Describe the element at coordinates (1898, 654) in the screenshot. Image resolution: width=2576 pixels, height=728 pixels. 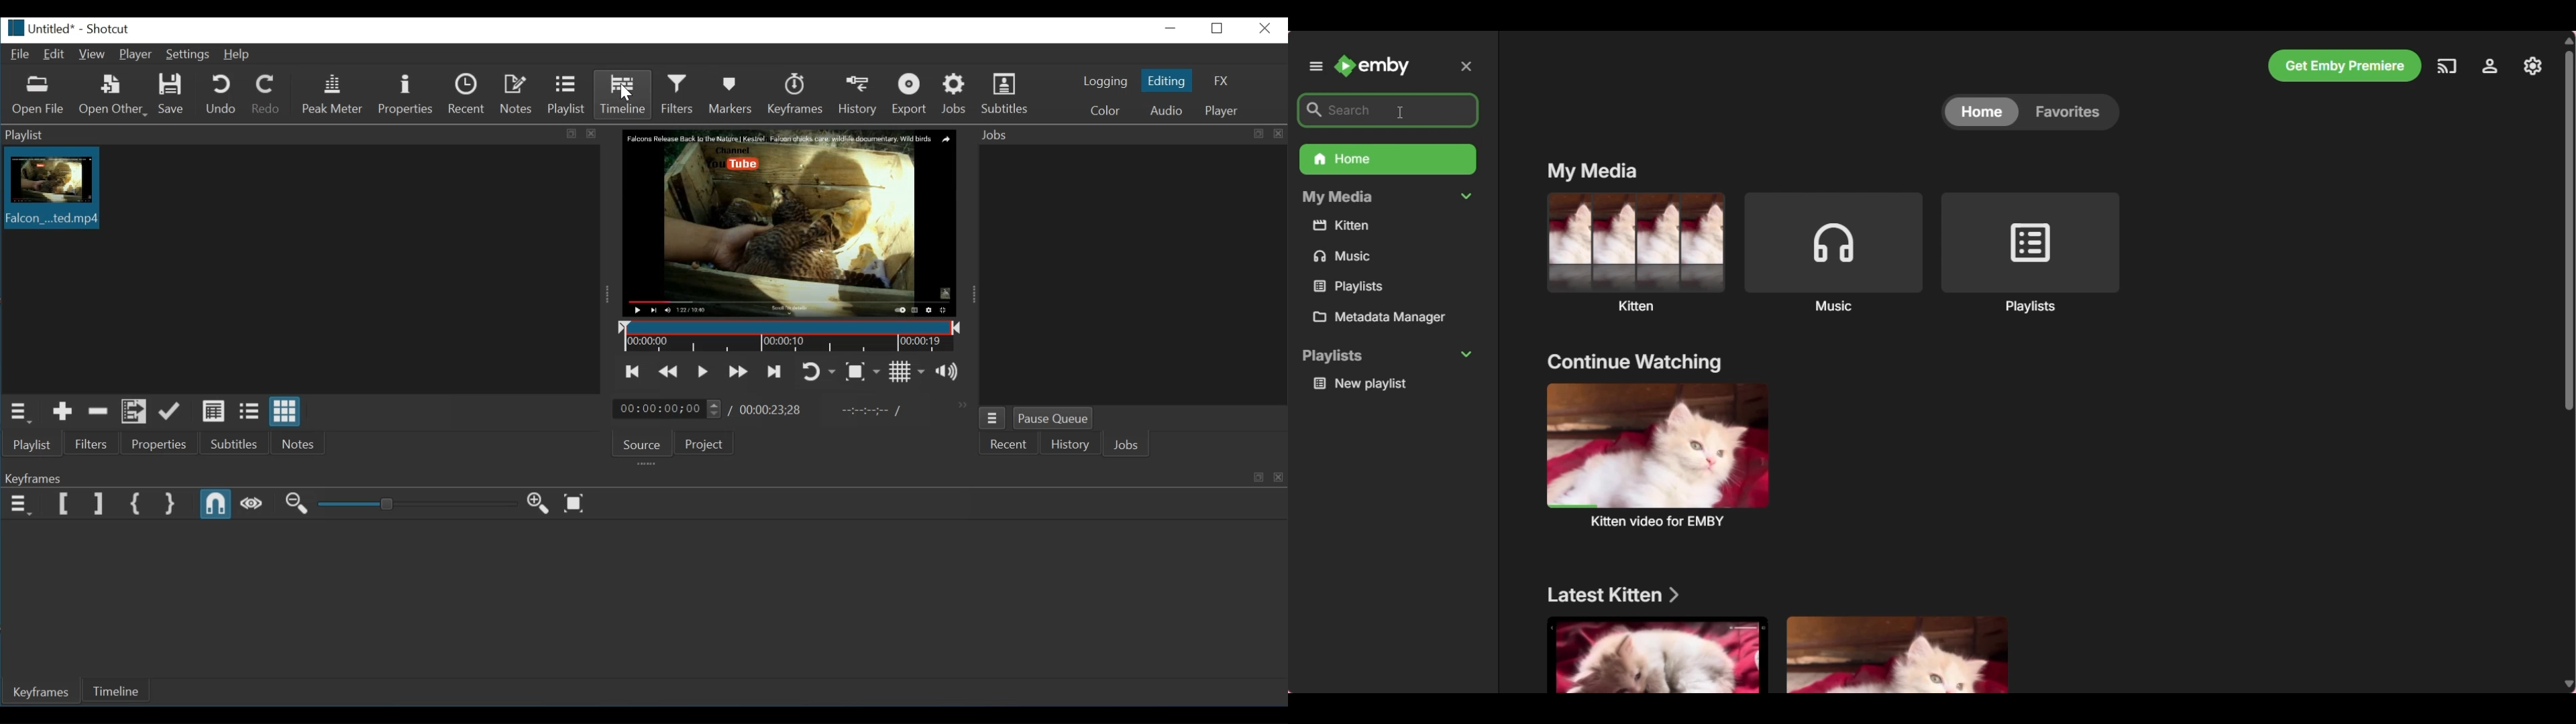
I see `Media under section mentioned above` at that location.